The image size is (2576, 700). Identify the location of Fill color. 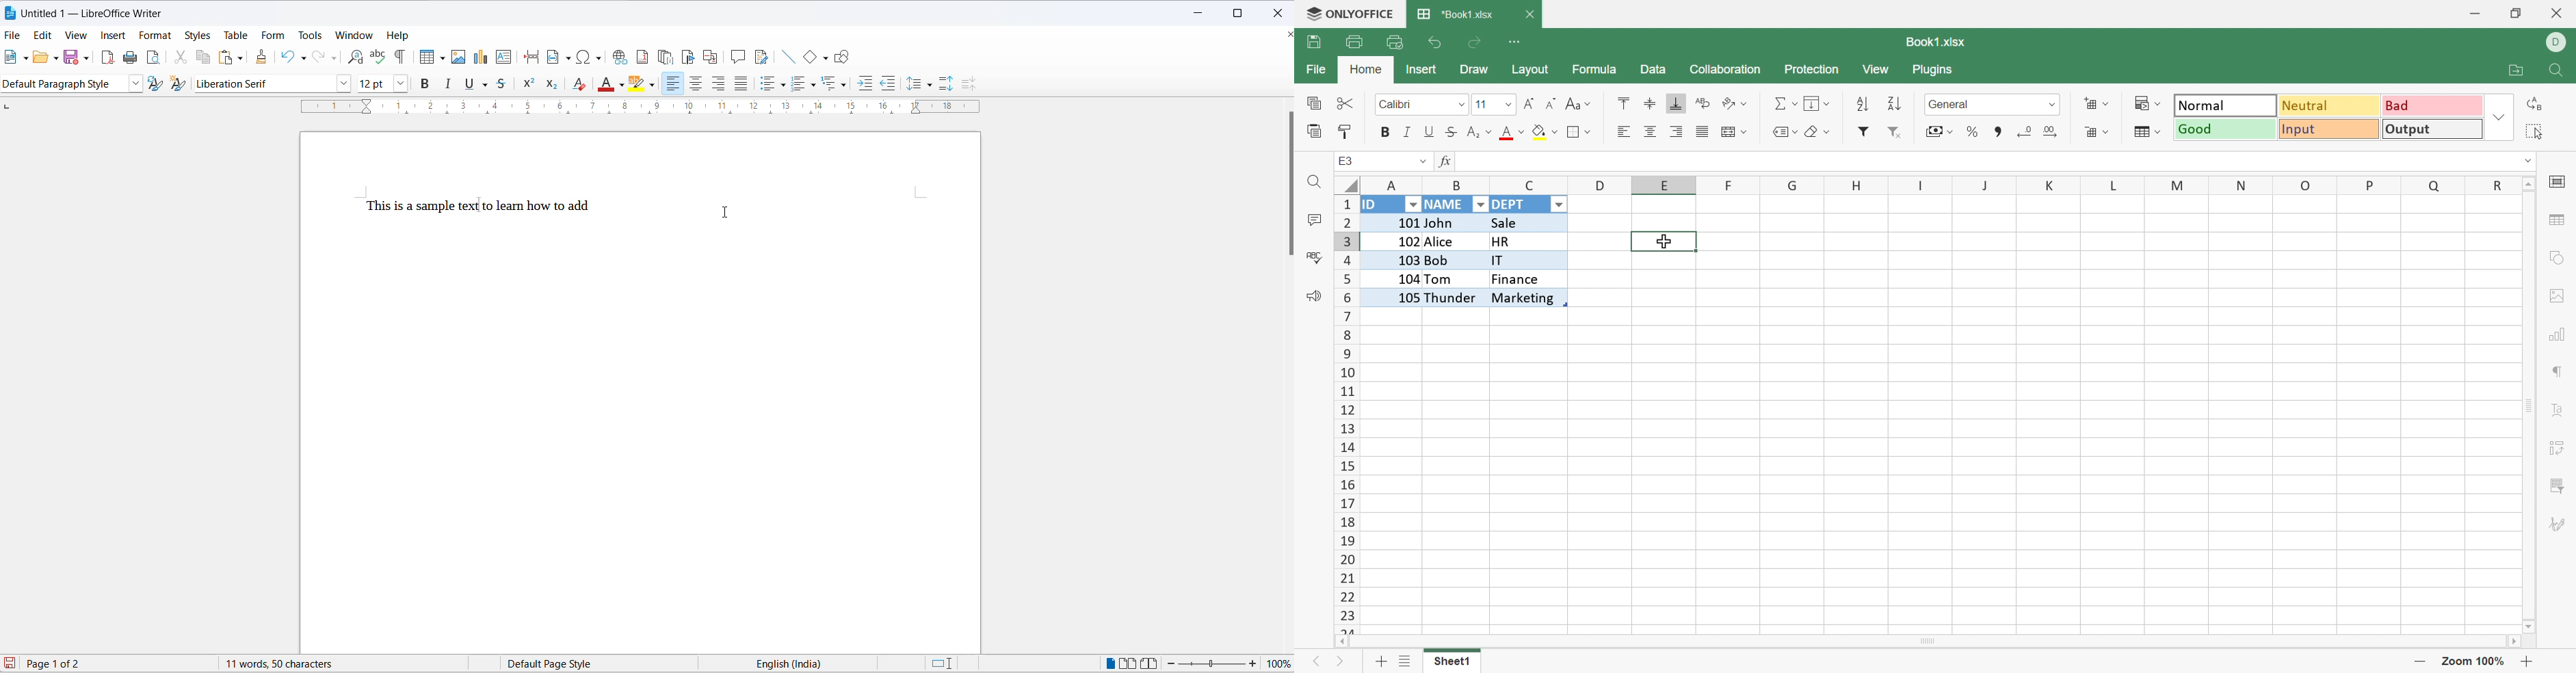
(1545, 132).